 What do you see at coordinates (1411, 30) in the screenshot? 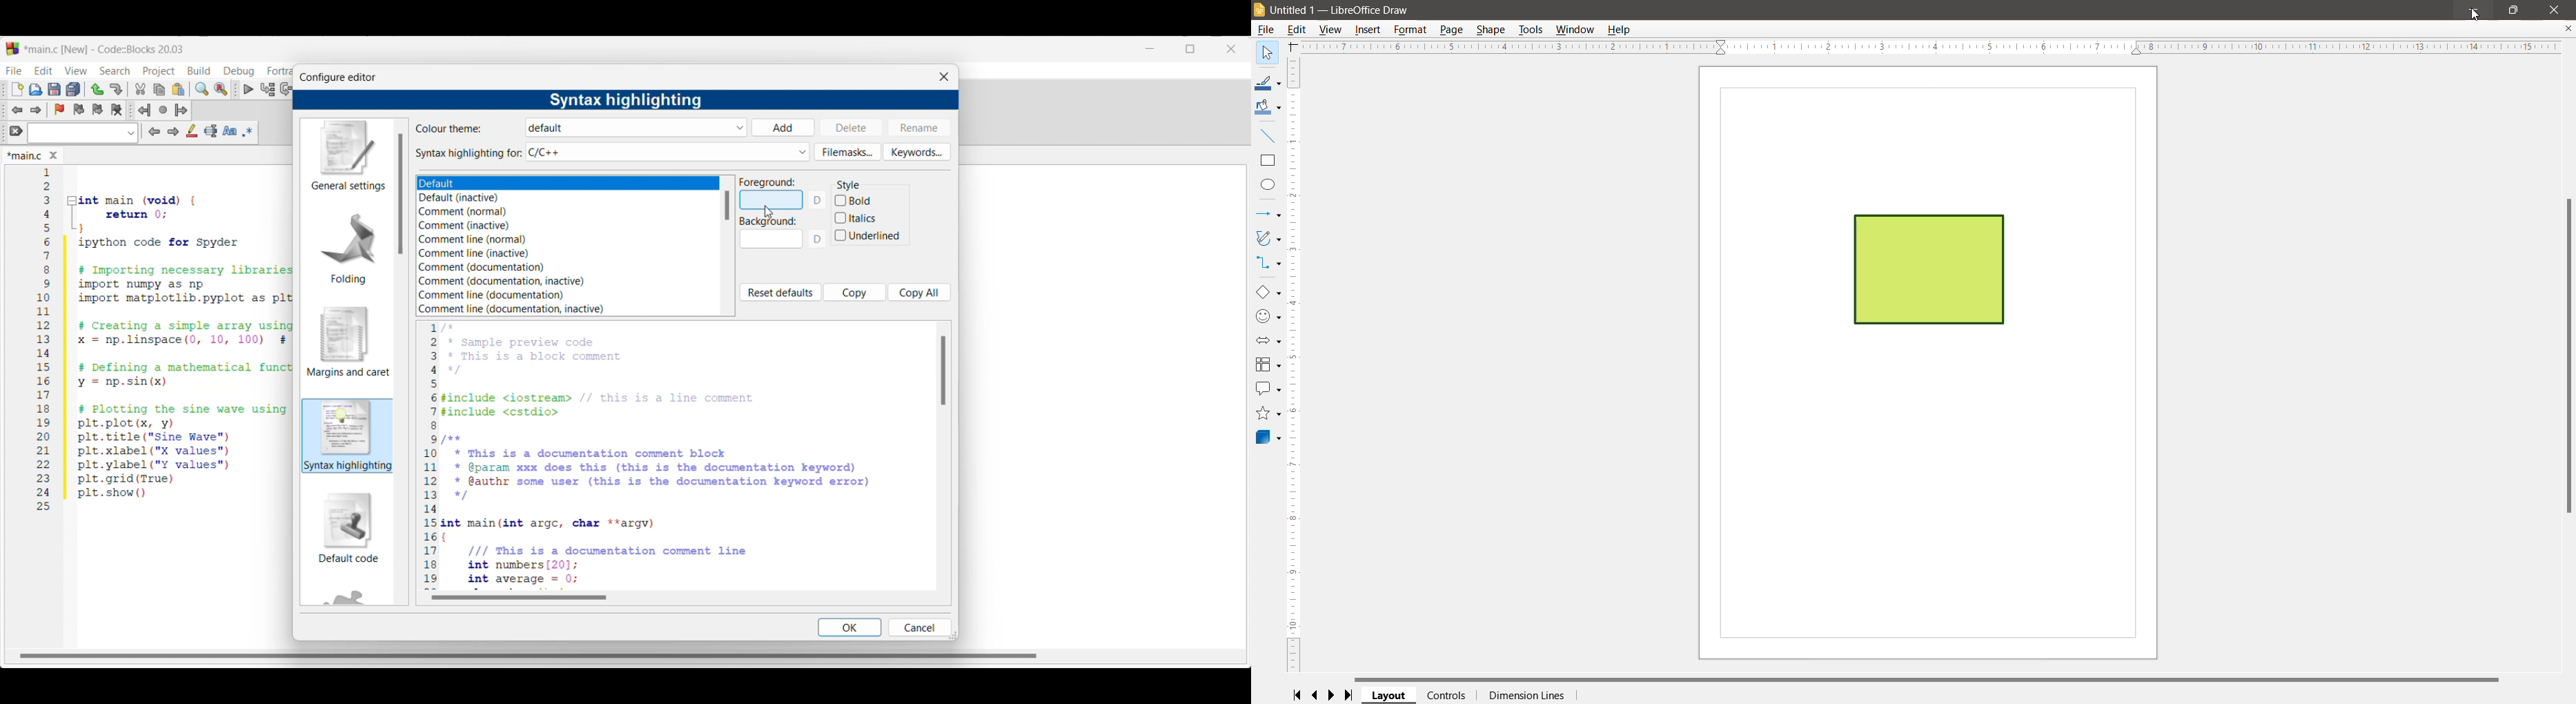
I see `Format` at bounding box center [1411, 30].